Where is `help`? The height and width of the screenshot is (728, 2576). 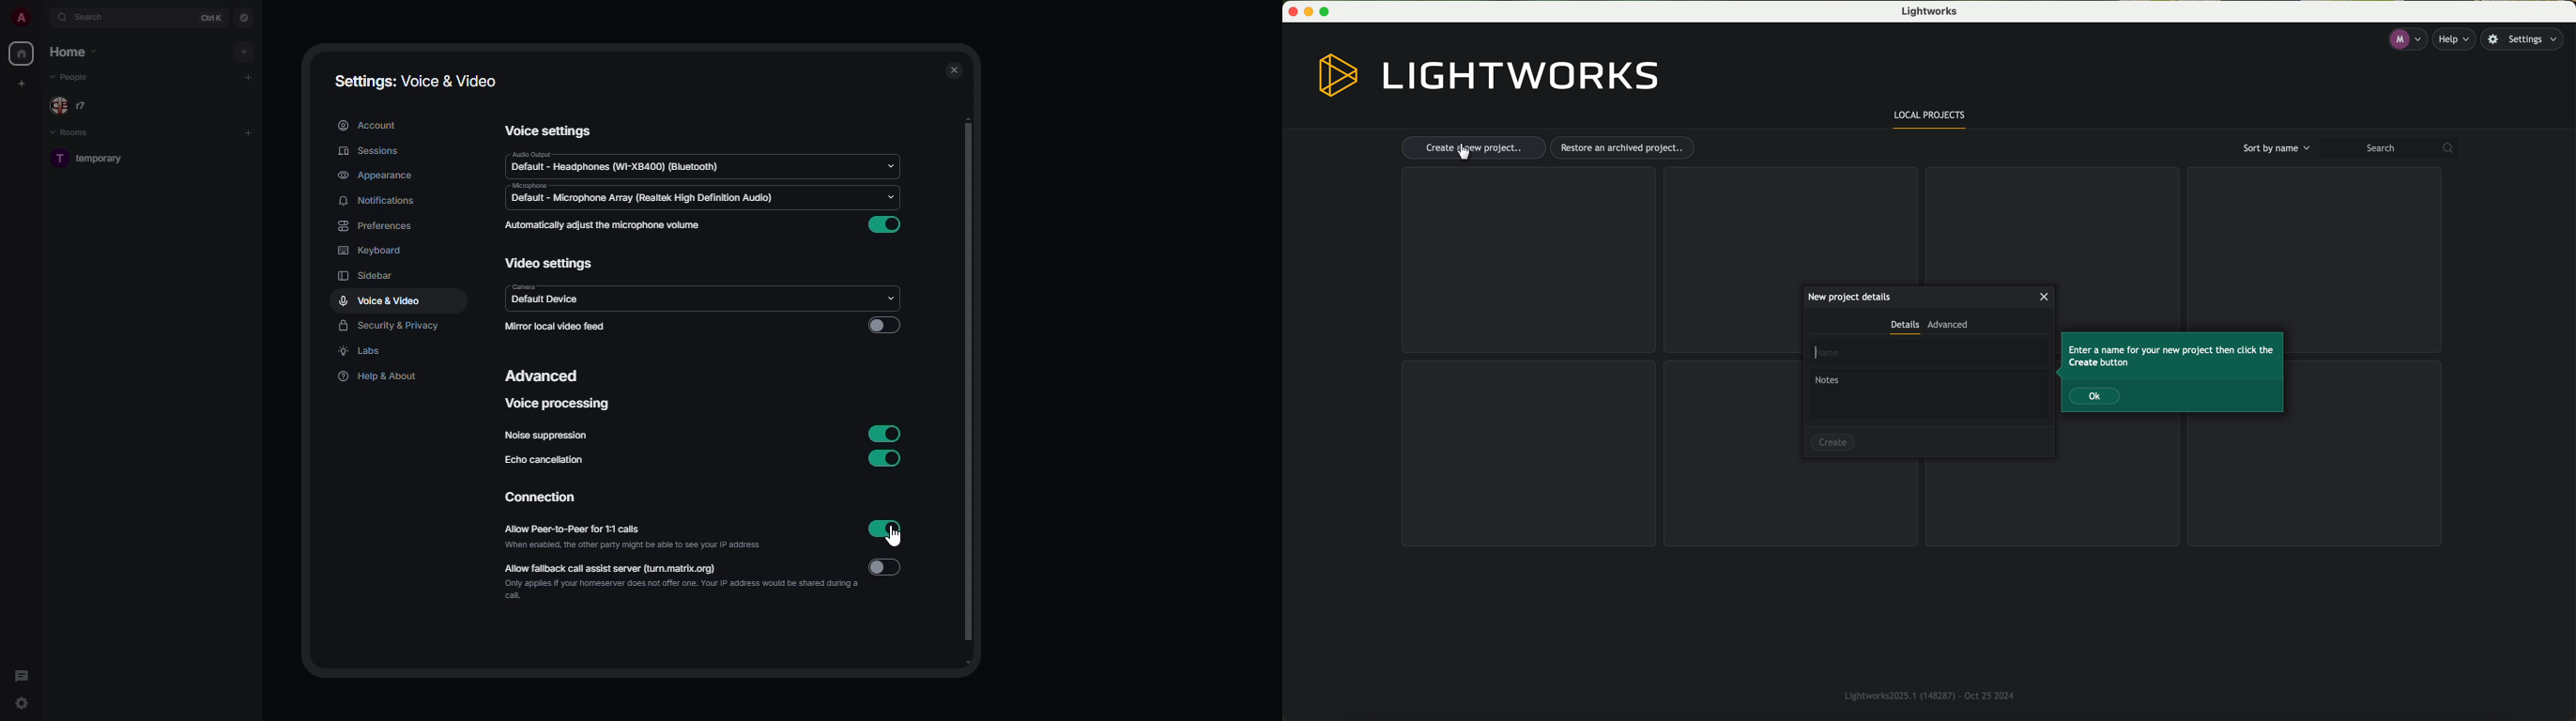 help is located at coordinates (2457, 39).